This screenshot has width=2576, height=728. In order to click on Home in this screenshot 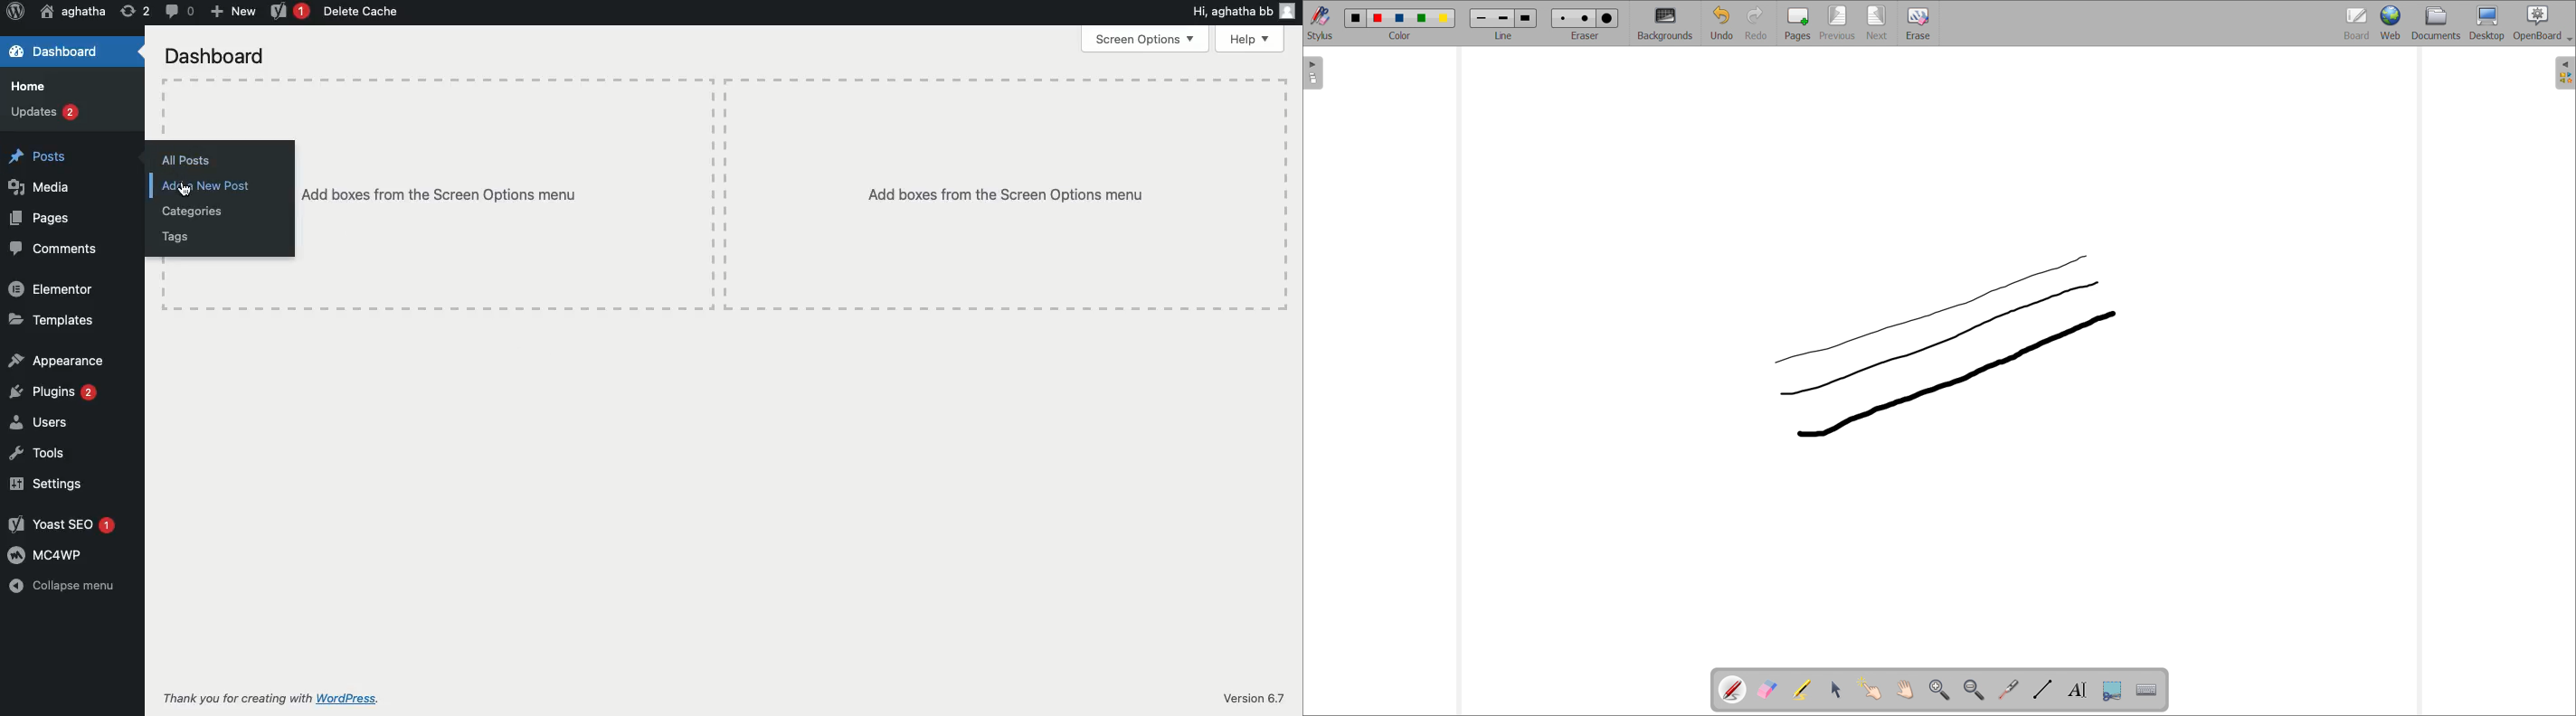, I will do `click(28, 85)`.